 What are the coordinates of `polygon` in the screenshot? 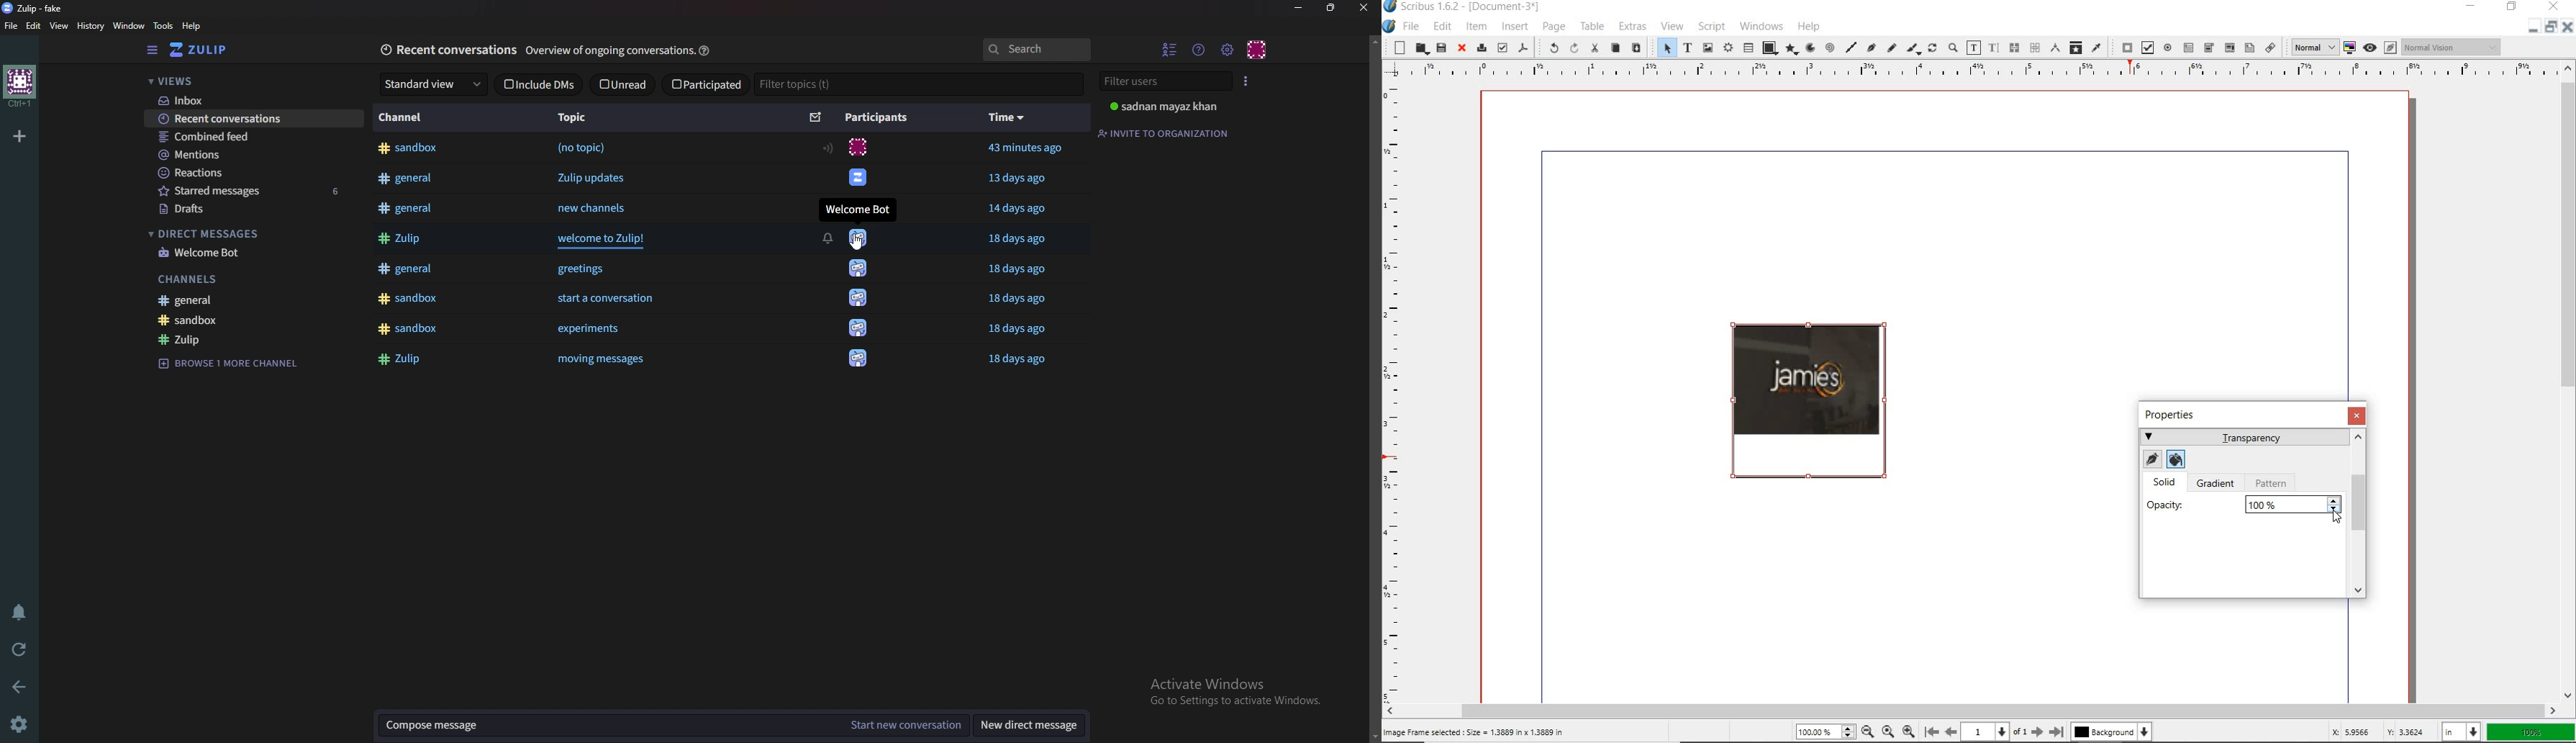 It's located at (1792, 49).